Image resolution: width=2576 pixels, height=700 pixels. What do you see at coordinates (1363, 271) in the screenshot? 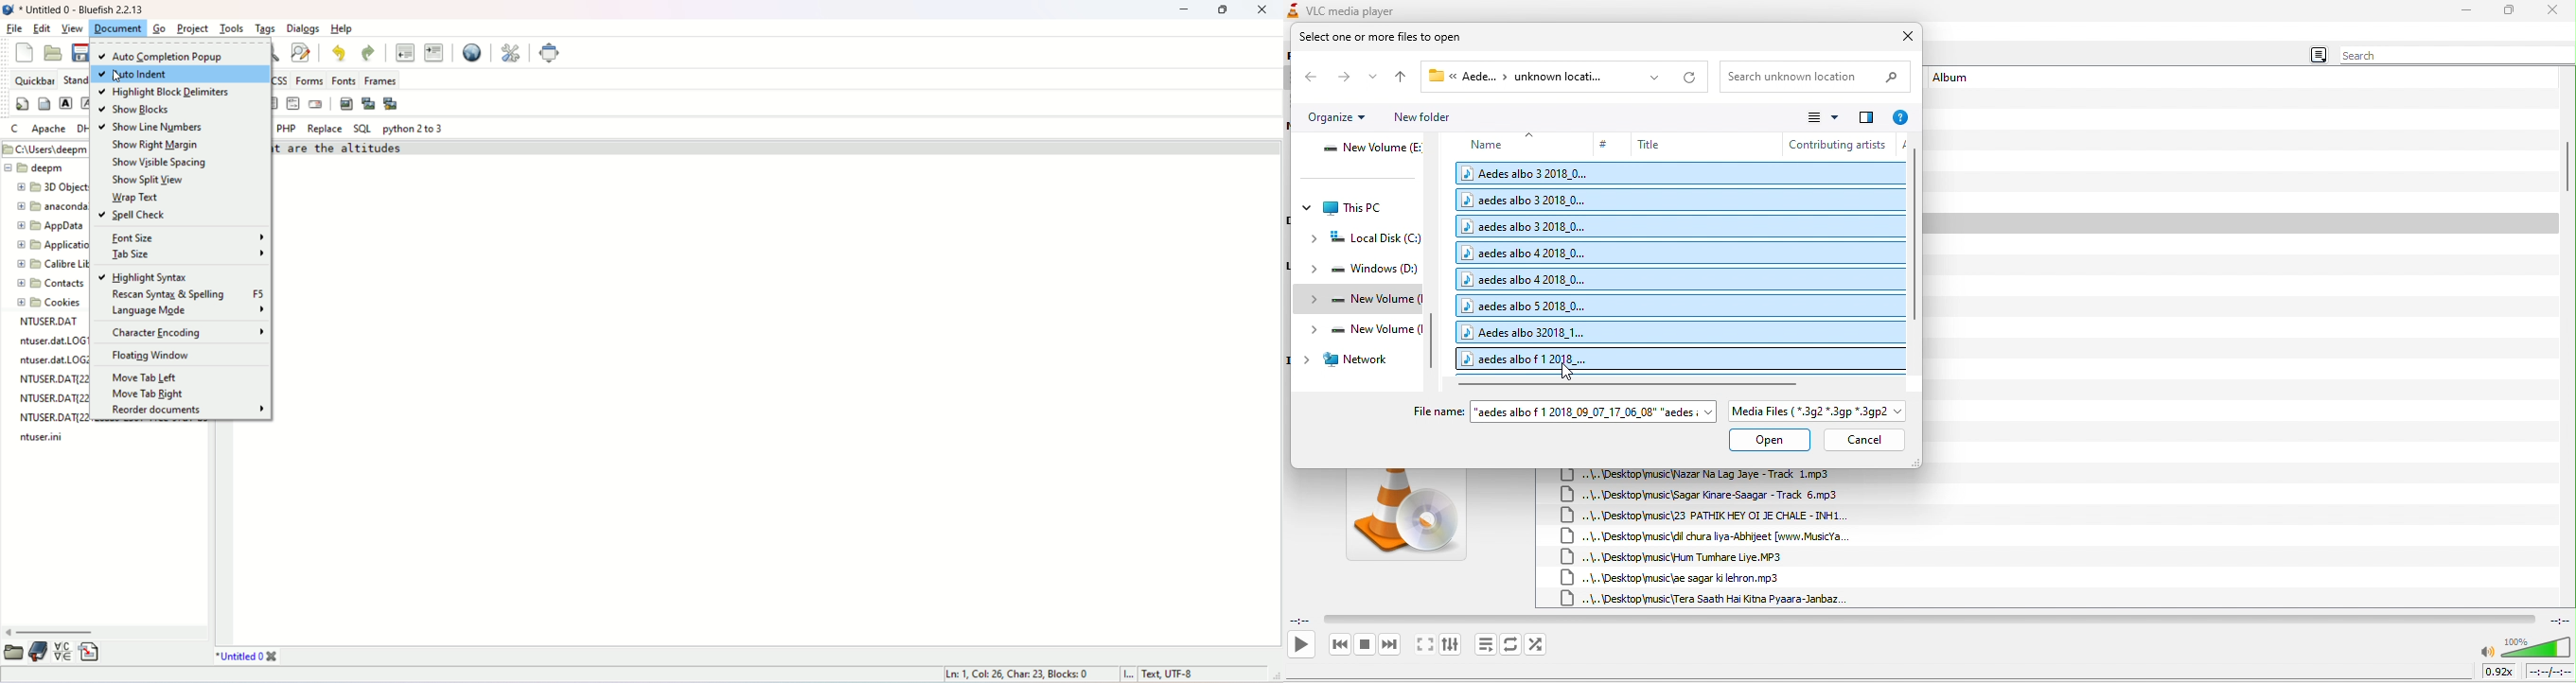
I see `windows (D:)` at bounding box center [1363, 271].